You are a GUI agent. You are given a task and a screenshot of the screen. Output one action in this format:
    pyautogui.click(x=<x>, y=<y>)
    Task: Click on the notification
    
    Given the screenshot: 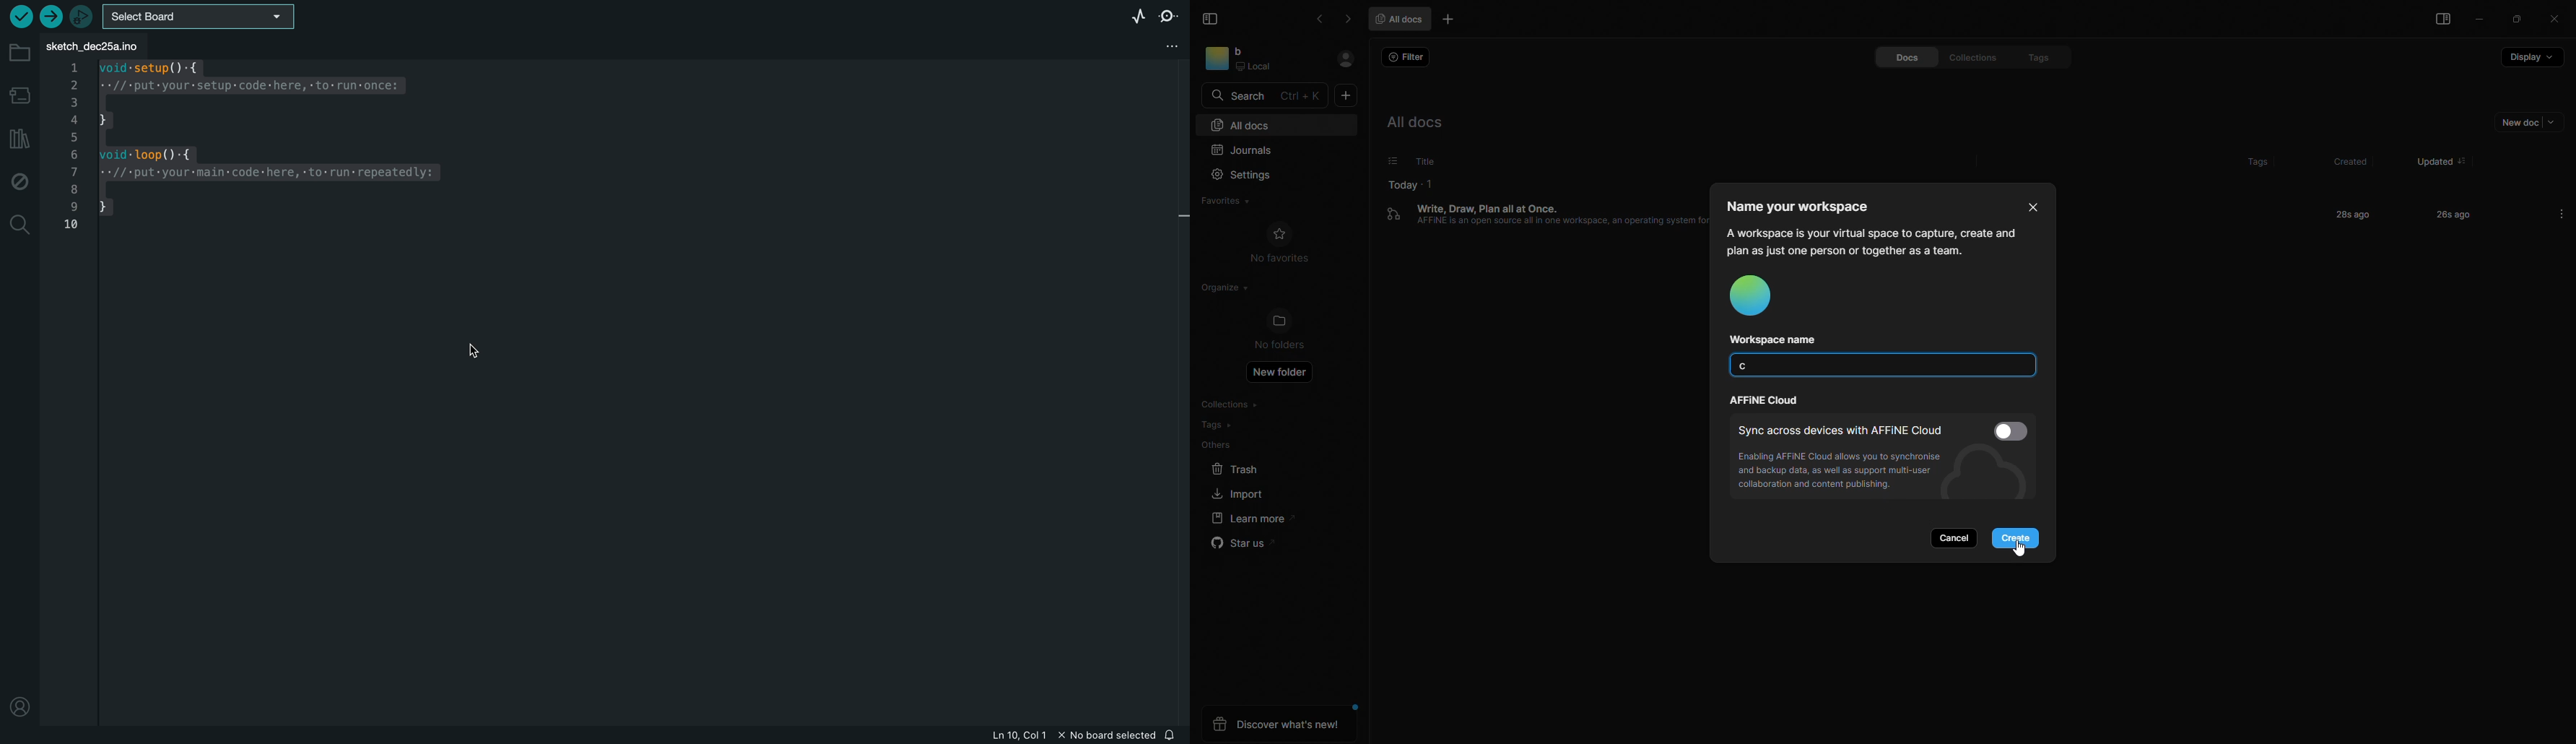 What is the action you would take?
    pyautogui.click(x=1172, y=735)
    